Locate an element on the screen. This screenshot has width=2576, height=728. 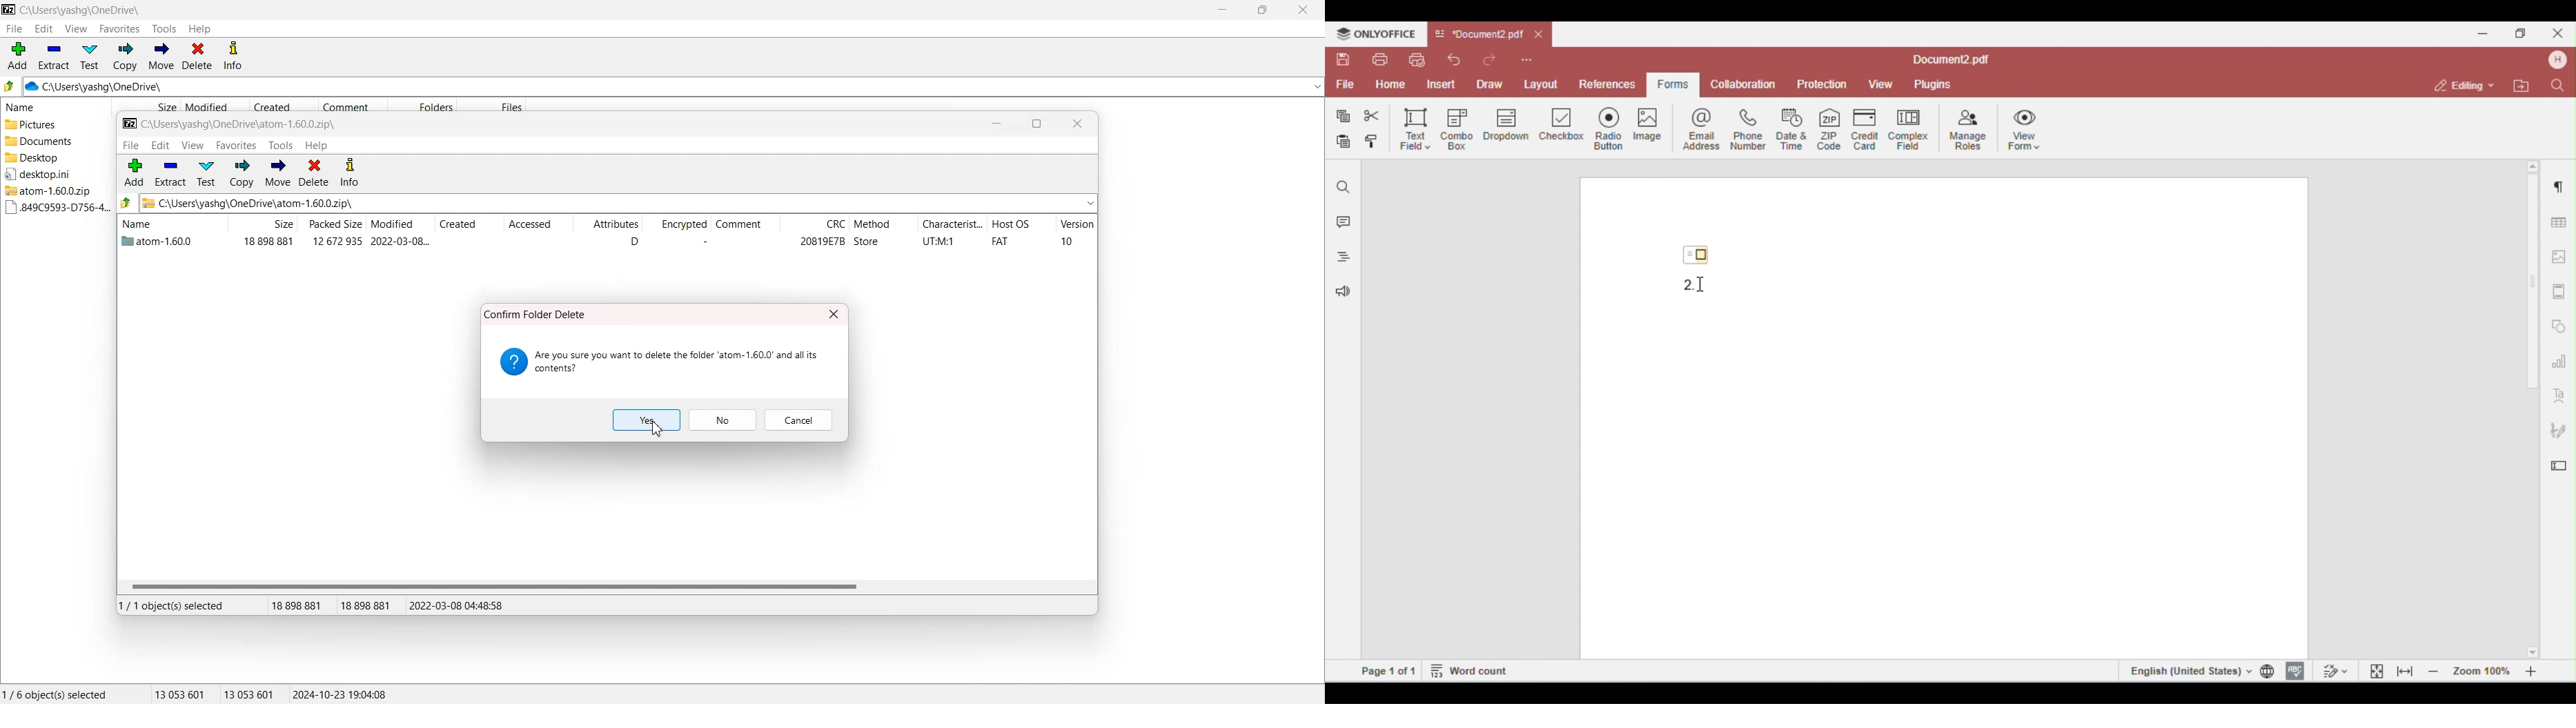
18 898 881 is located at coordinates (371, 606).